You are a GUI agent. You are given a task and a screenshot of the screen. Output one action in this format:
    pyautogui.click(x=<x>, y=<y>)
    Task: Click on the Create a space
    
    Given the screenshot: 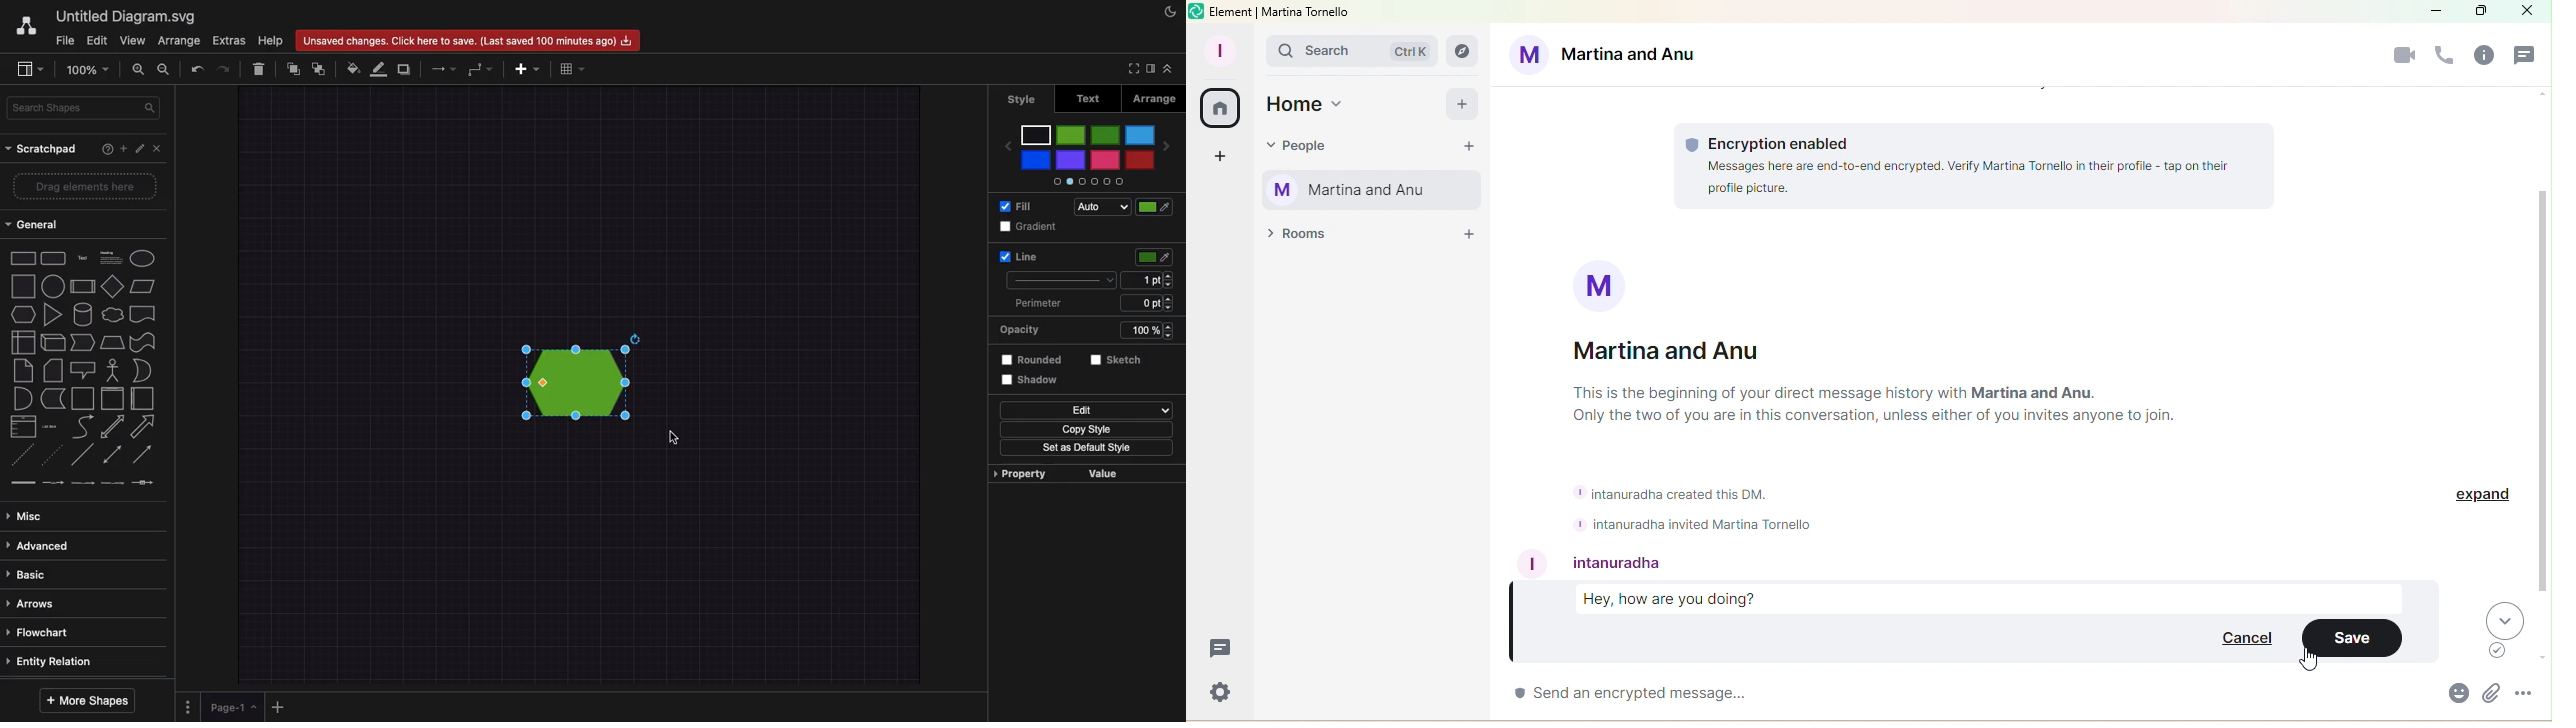 What is the action you would take?
    pyautogui.click(x=1217, y=157)
    